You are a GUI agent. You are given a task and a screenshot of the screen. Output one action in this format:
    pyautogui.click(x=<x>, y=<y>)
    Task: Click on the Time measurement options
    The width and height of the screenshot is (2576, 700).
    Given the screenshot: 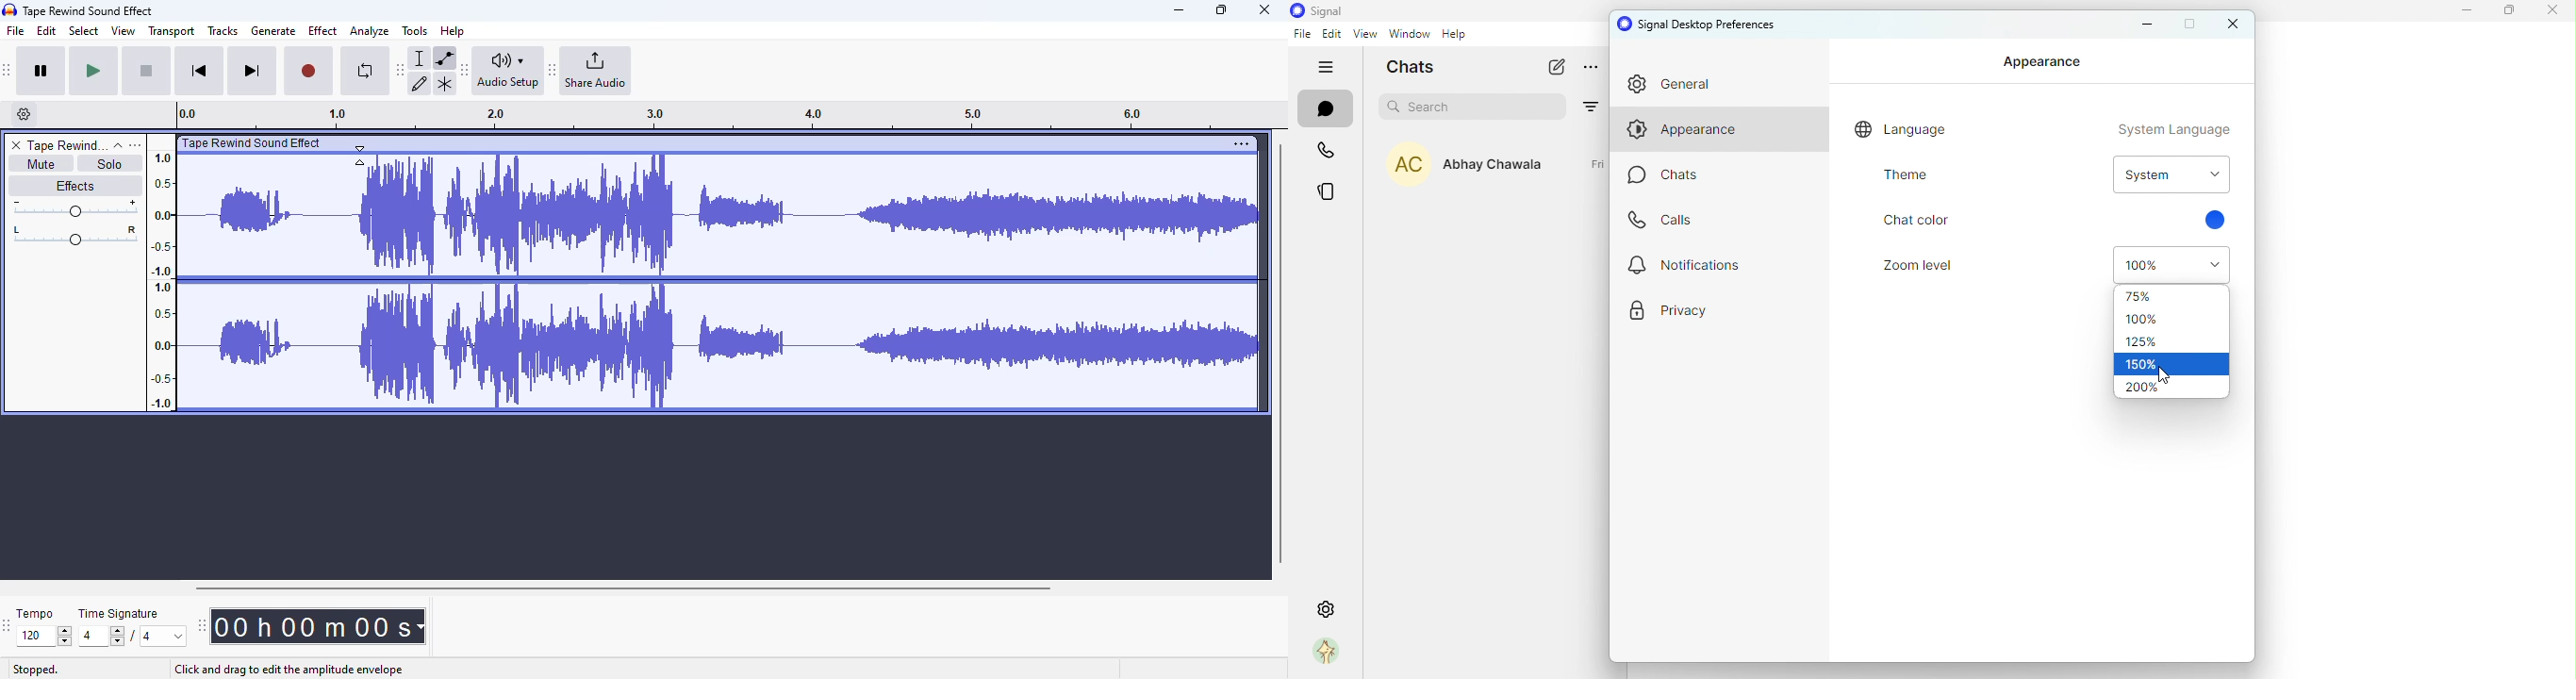 What is the action you would take?
    pyautogui.click(x=420, y=626)
    